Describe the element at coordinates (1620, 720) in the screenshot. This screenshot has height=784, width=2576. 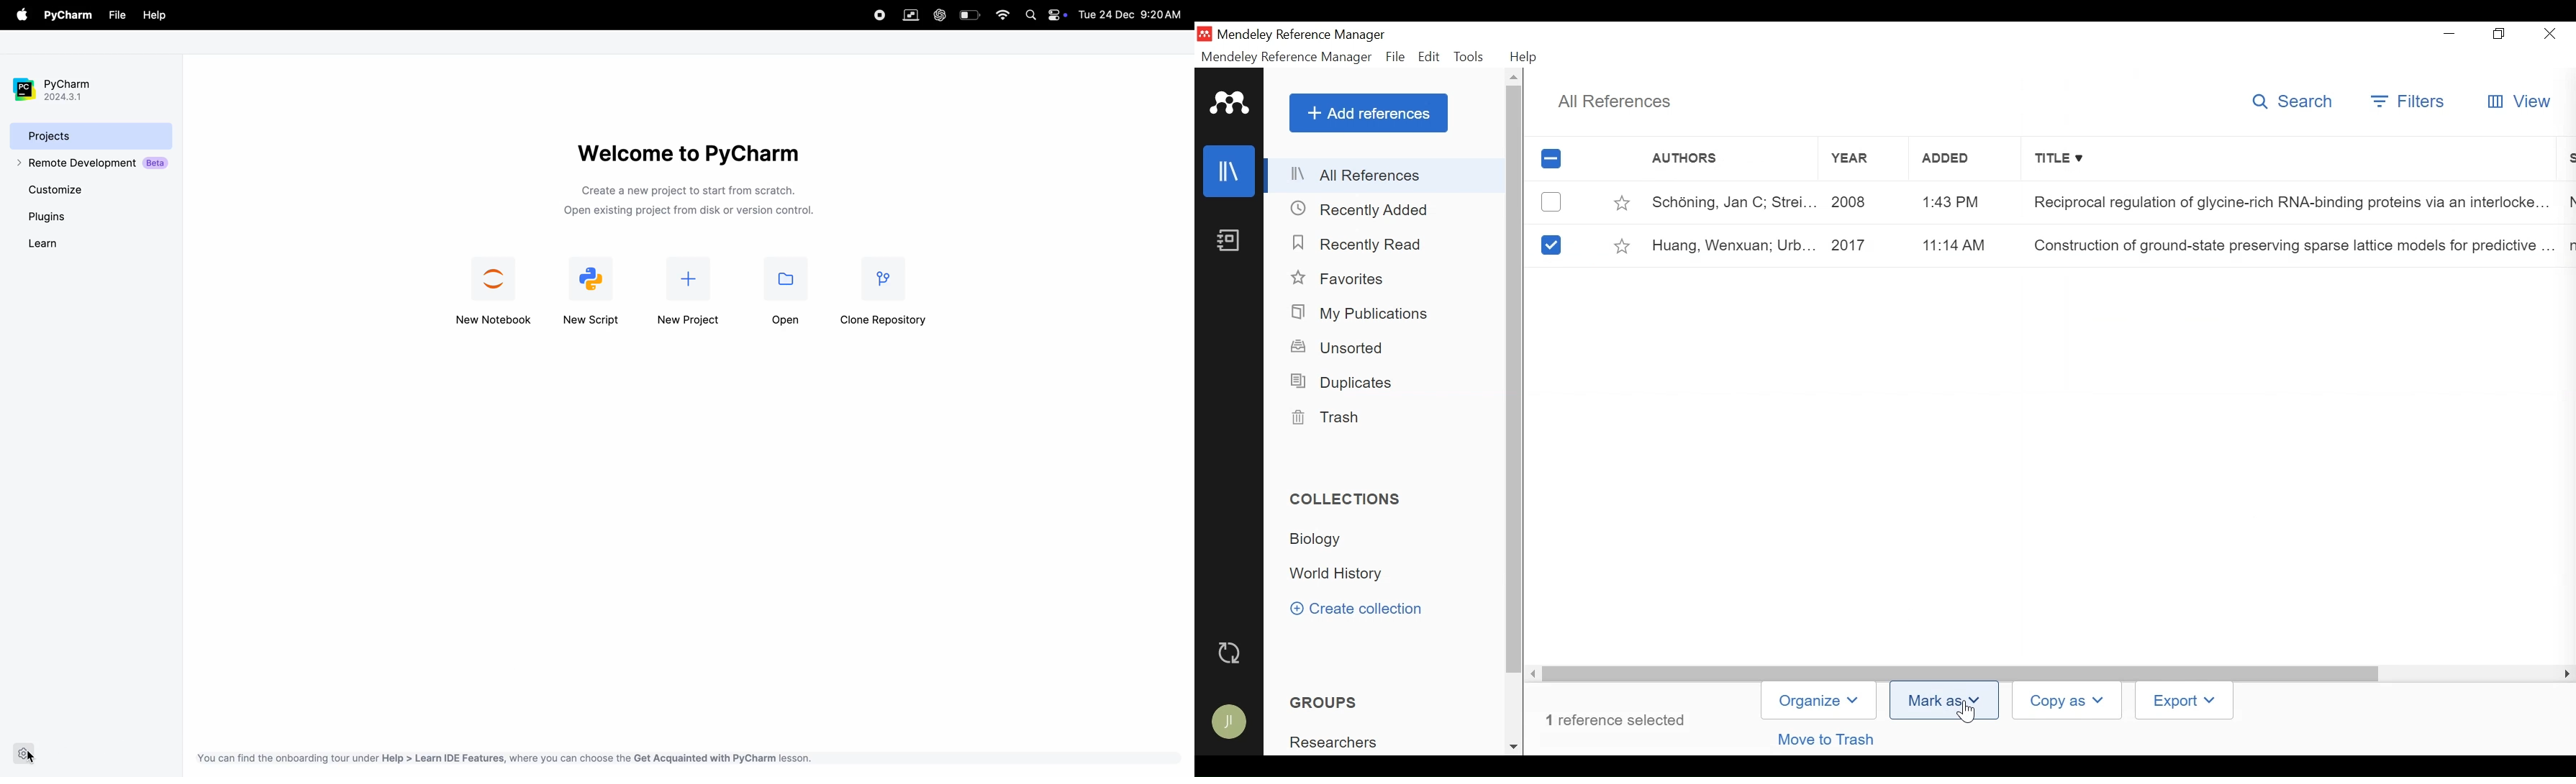
I see `number of reference selected` at that location.